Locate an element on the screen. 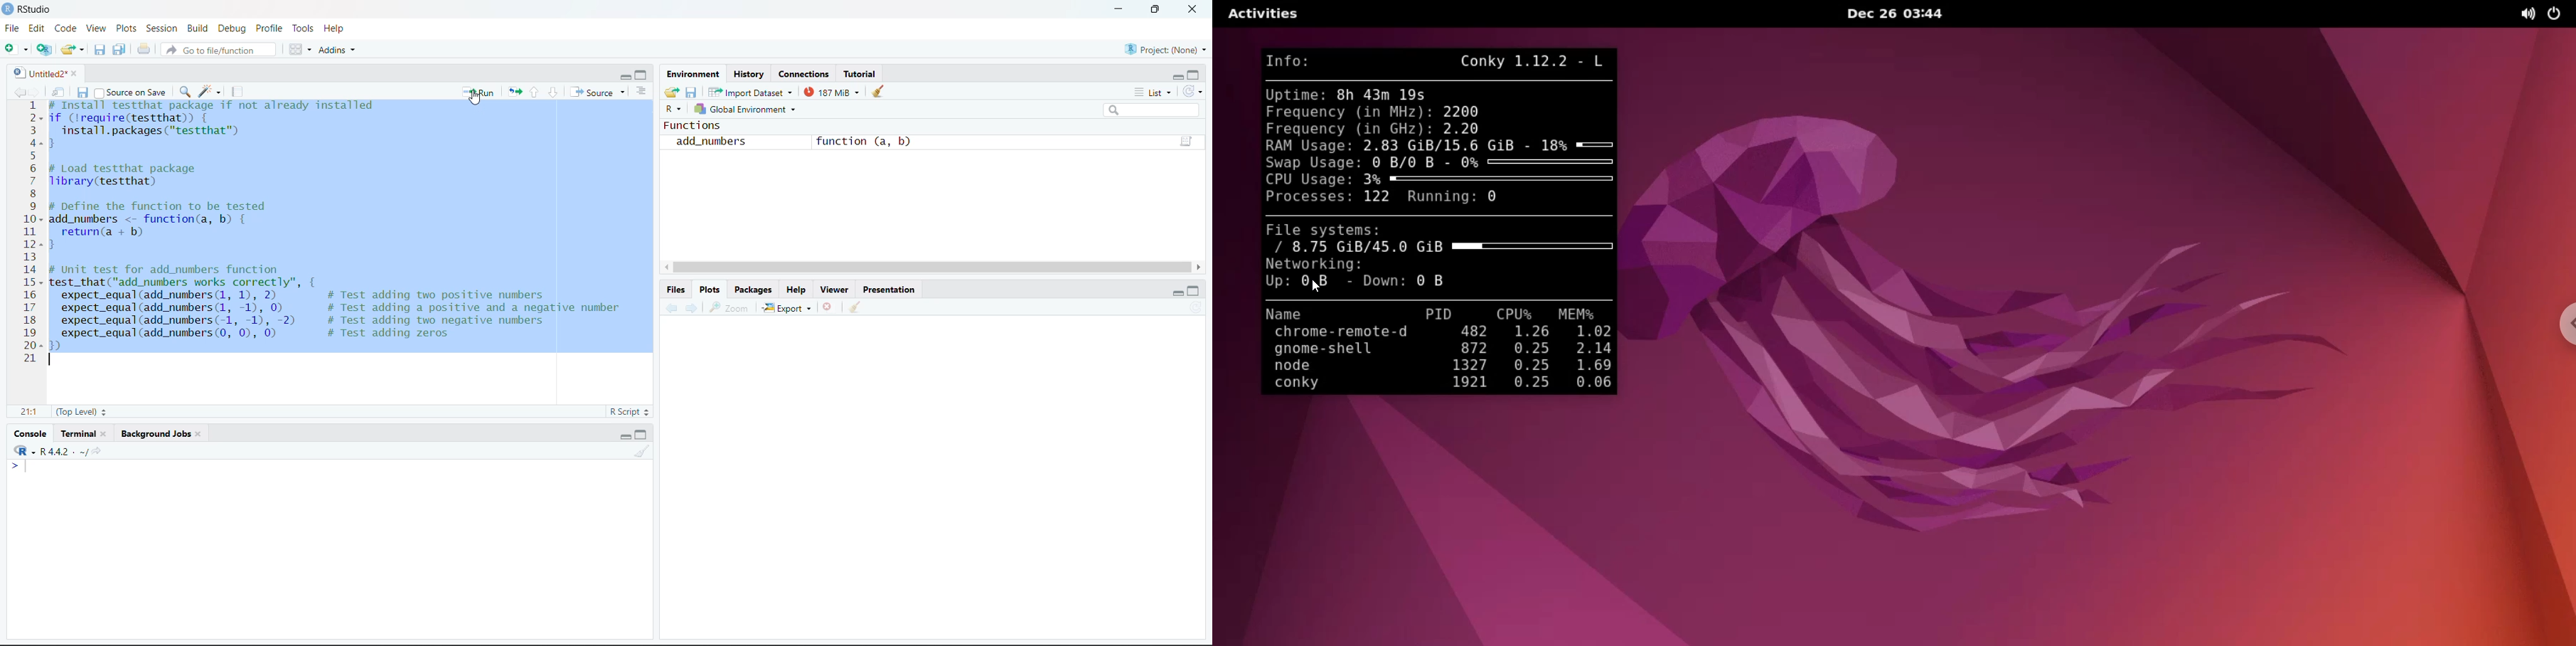  List is located at coordinates (1153, 92).